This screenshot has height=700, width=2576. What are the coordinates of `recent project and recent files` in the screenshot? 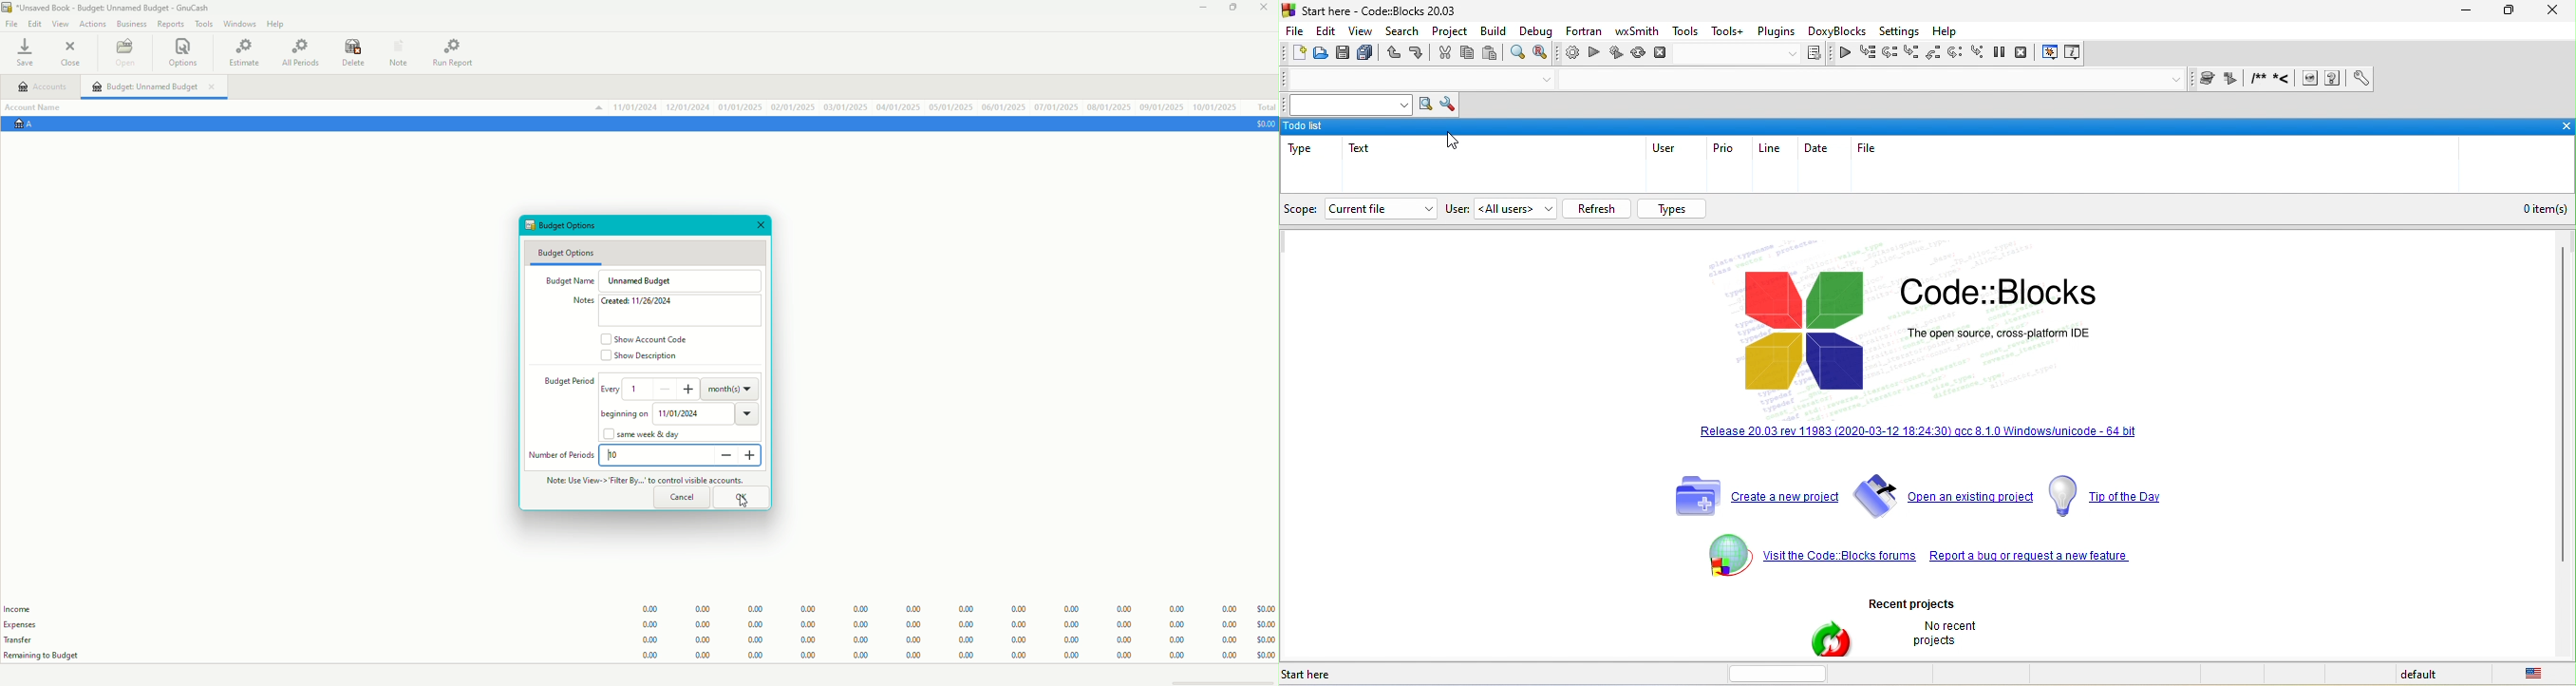 It's located at (1831, 639).